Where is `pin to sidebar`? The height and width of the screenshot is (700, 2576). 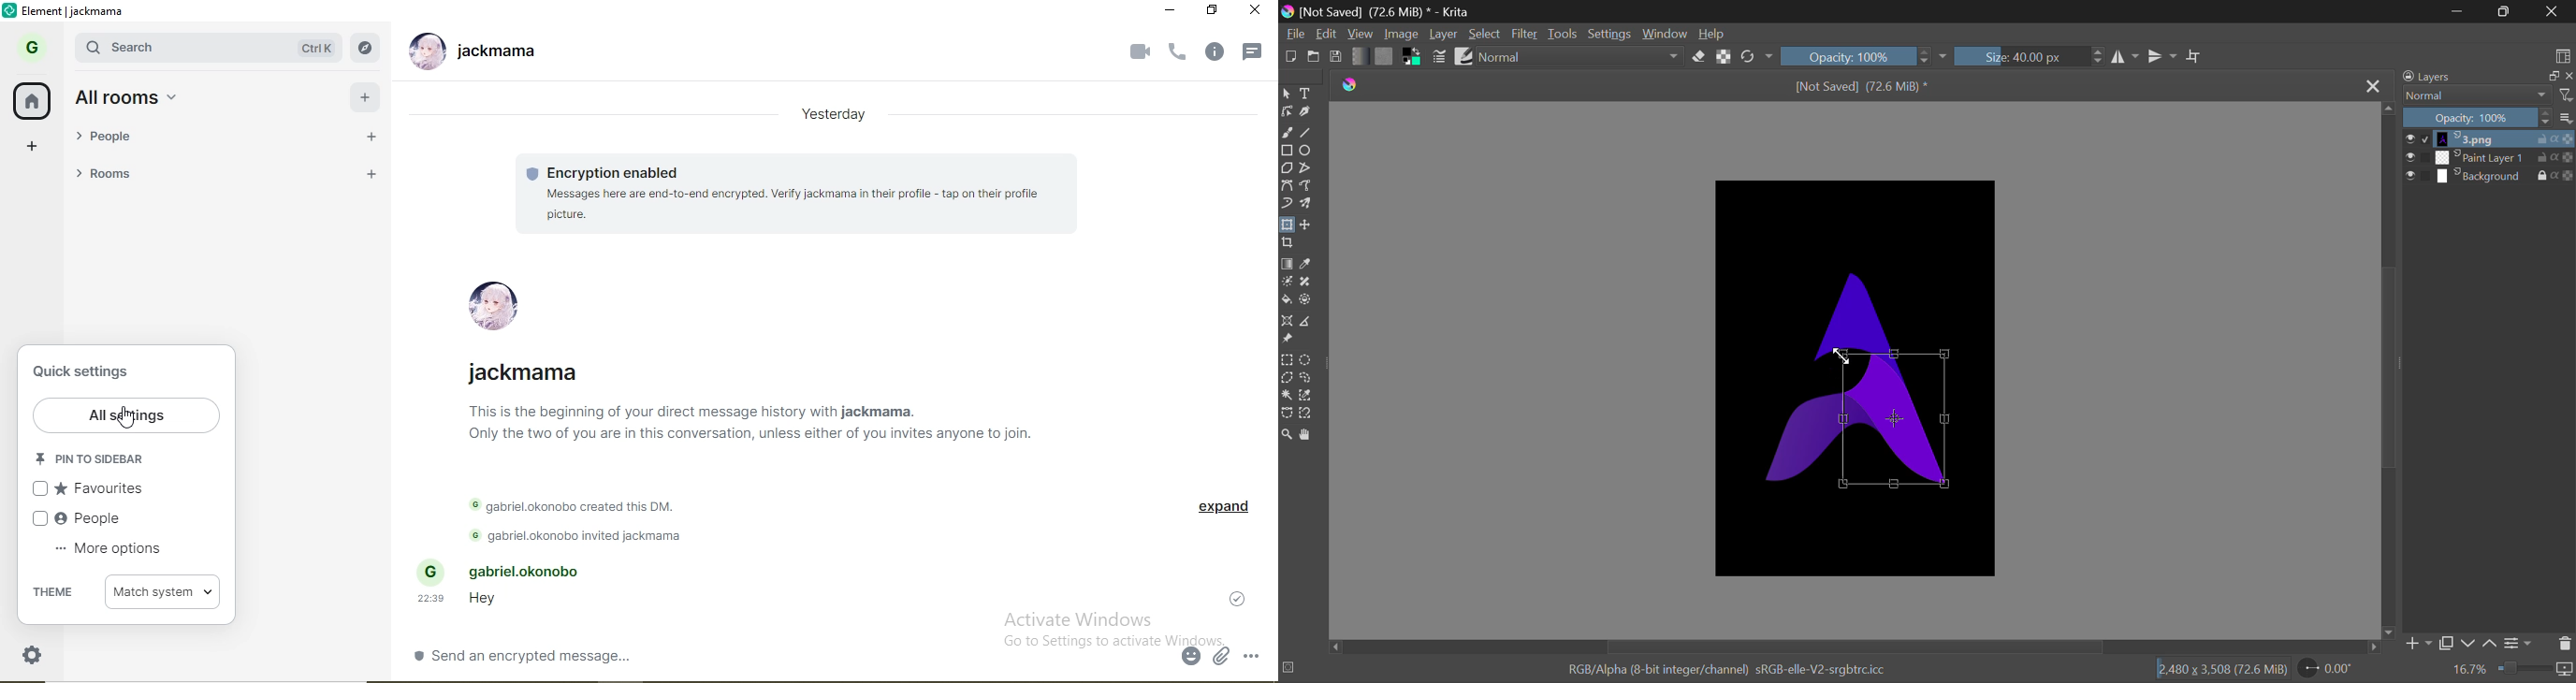 pin to sidebar is located at coordinates (89, 460).